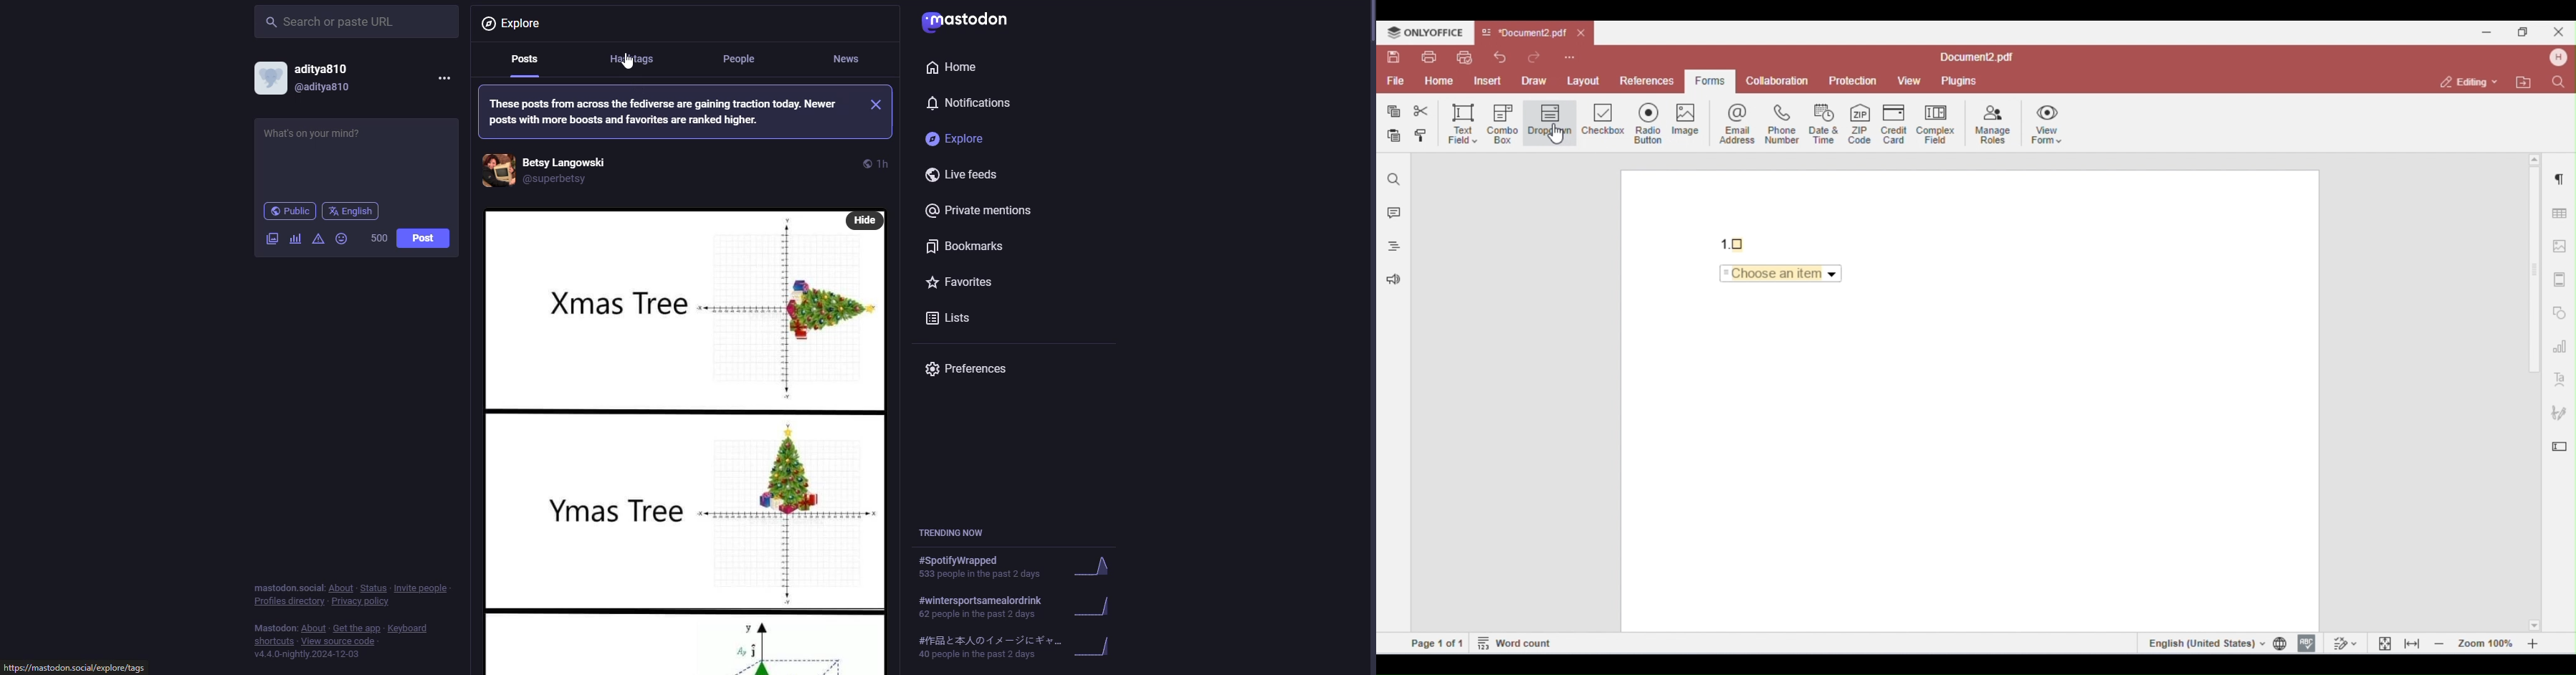 This screenshot has width=2576, height=700. Describe the element at coordinates (875, 163) in the screenshot. I see `time` at that location.